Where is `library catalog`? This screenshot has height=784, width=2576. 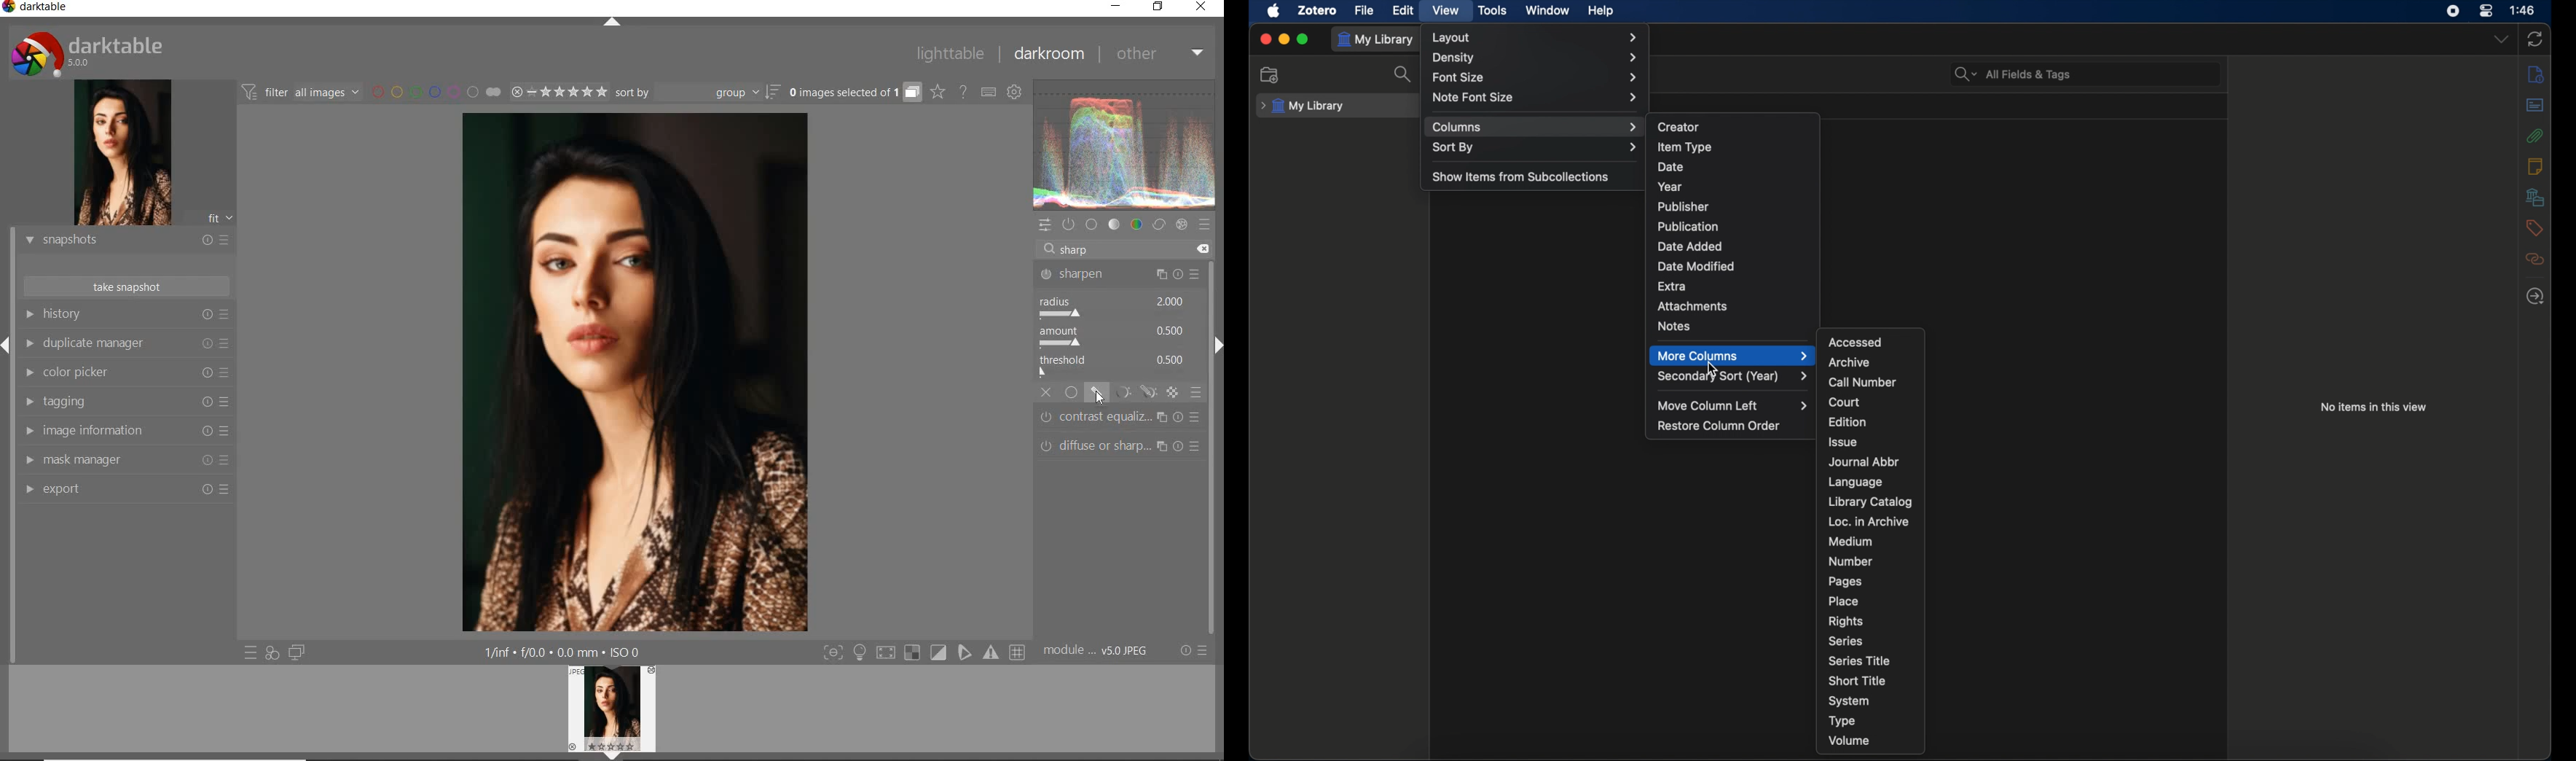
library catalog is located at coordinates (1870, 502).